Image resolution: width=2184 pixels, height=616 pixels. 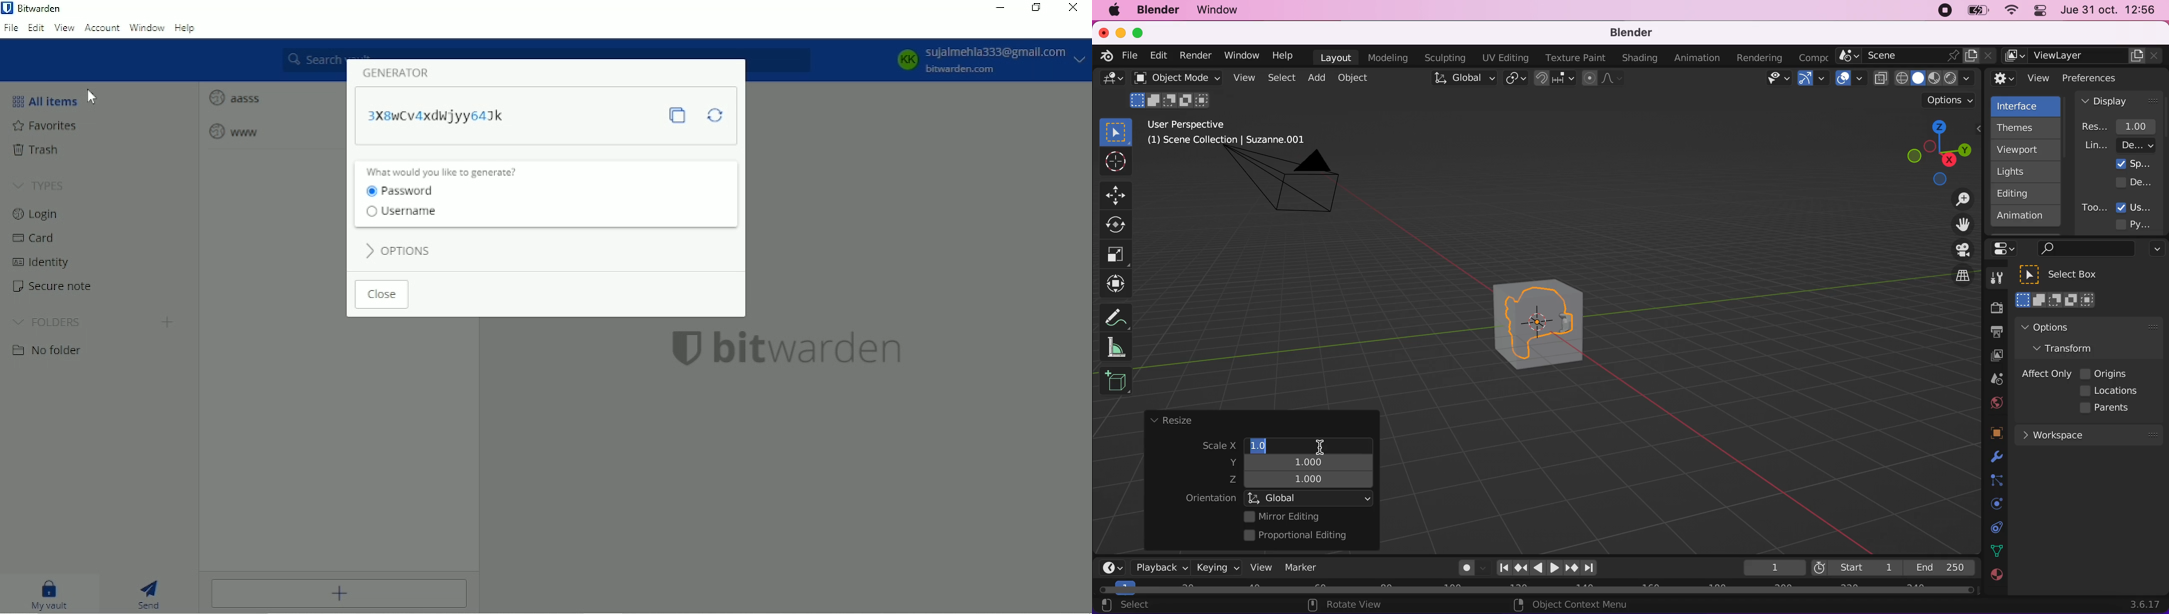 What do you see at coordinates (2123, 126) in the screenshot?
I see `resolution scale` at bounding box center [2123, 126].